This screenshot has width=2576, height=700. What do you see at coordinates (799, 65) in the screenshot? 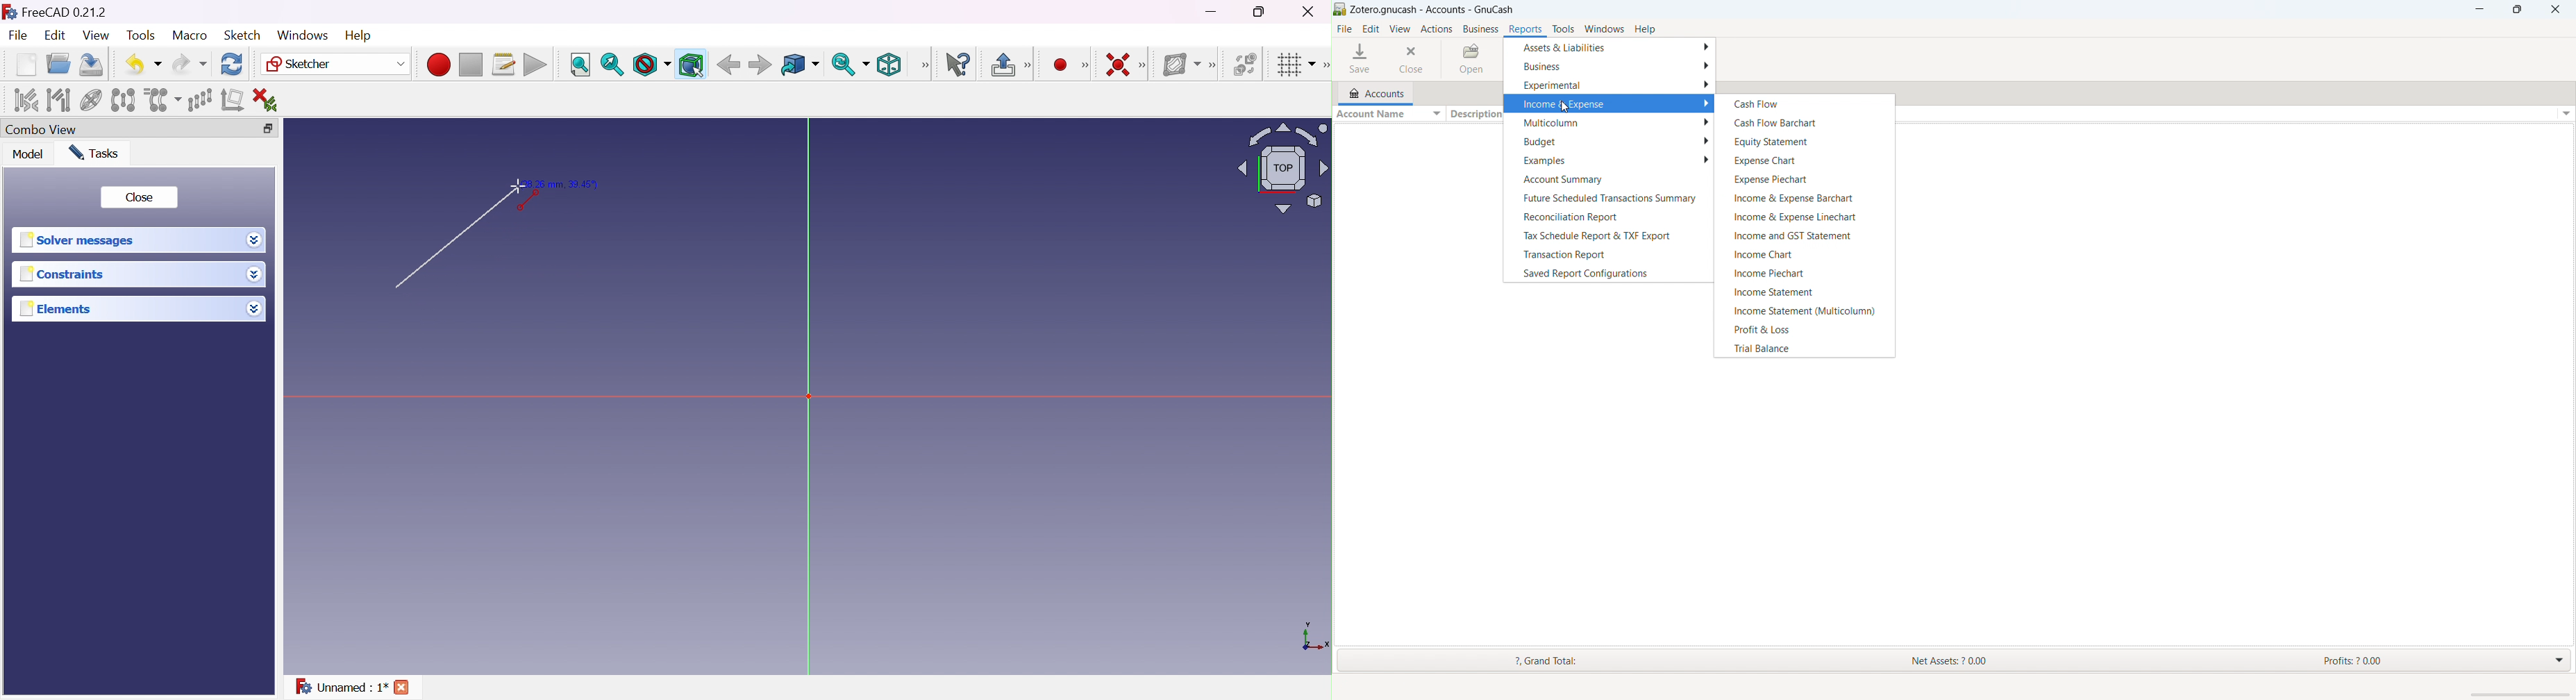
I see `Move in box` at bounding box center [799, 65].